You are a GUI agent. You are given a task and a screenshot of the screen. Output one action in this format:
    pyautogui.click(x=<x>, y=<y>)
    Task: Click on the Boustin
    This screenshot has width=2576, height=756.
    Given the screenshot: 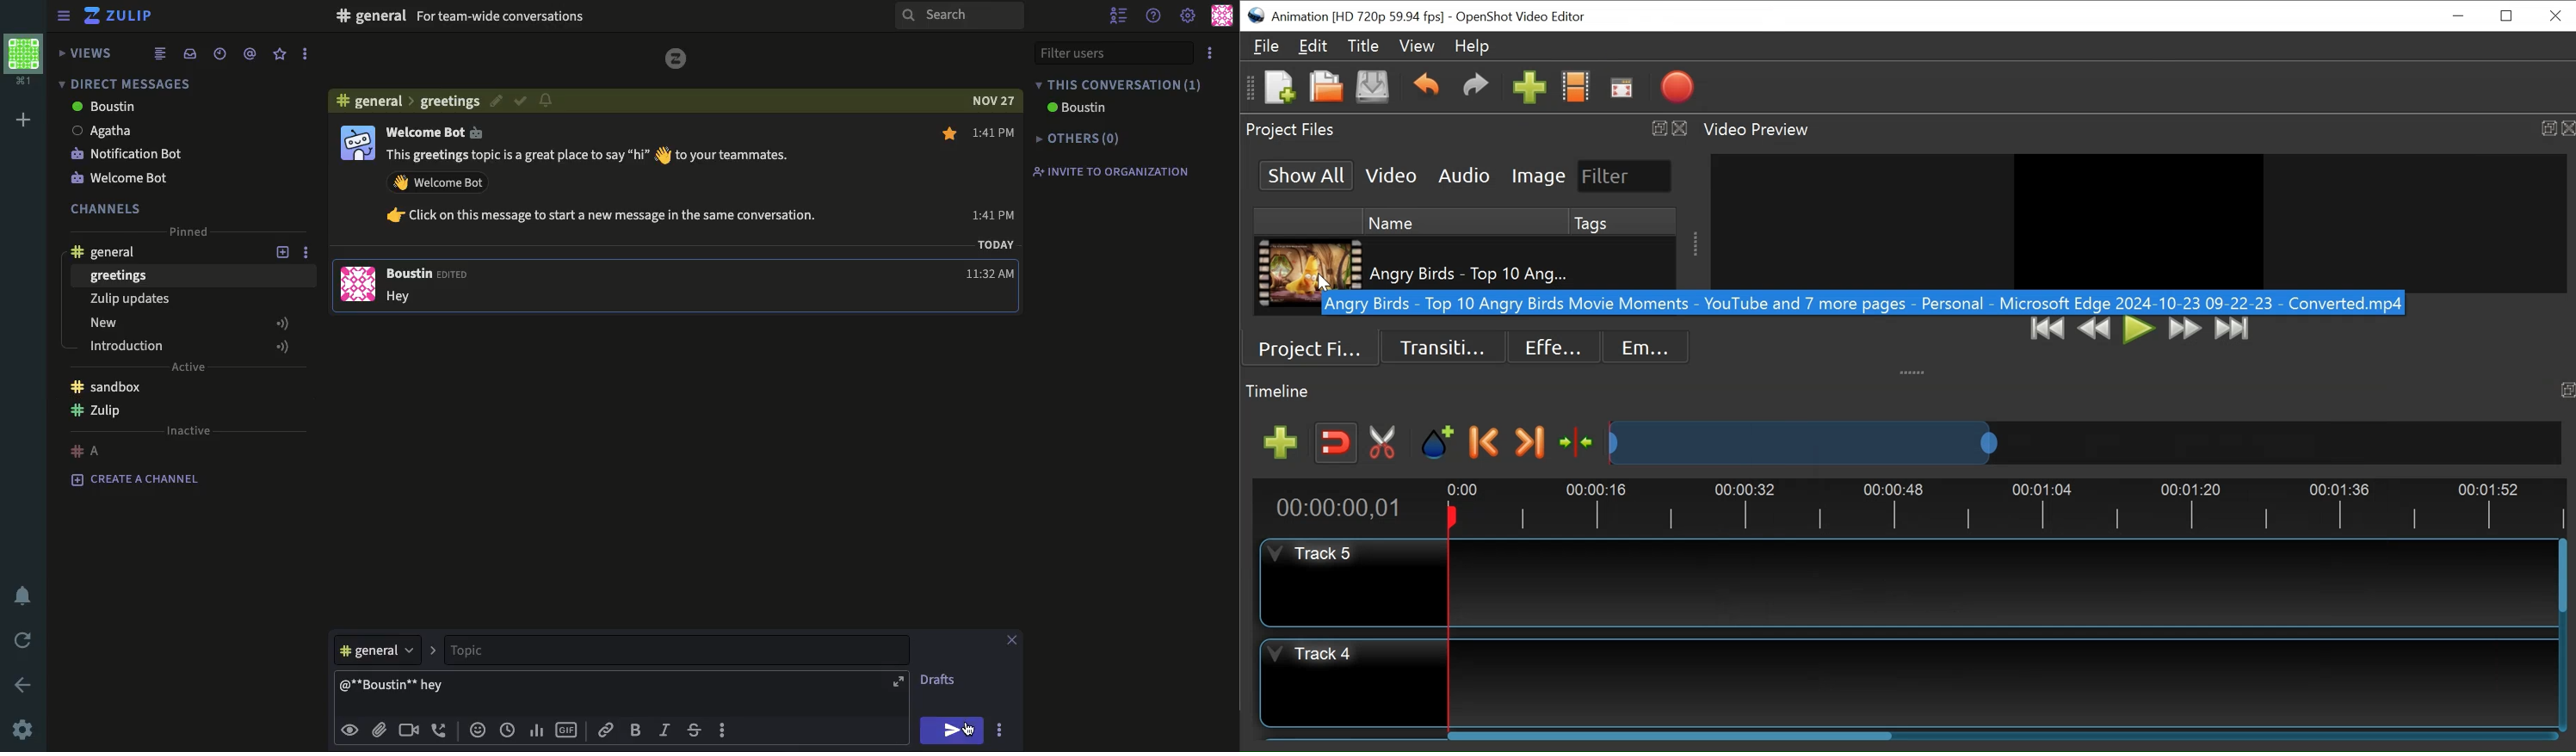 What is the action you would take?
    pyautogui.click(x=431, y=275)
    